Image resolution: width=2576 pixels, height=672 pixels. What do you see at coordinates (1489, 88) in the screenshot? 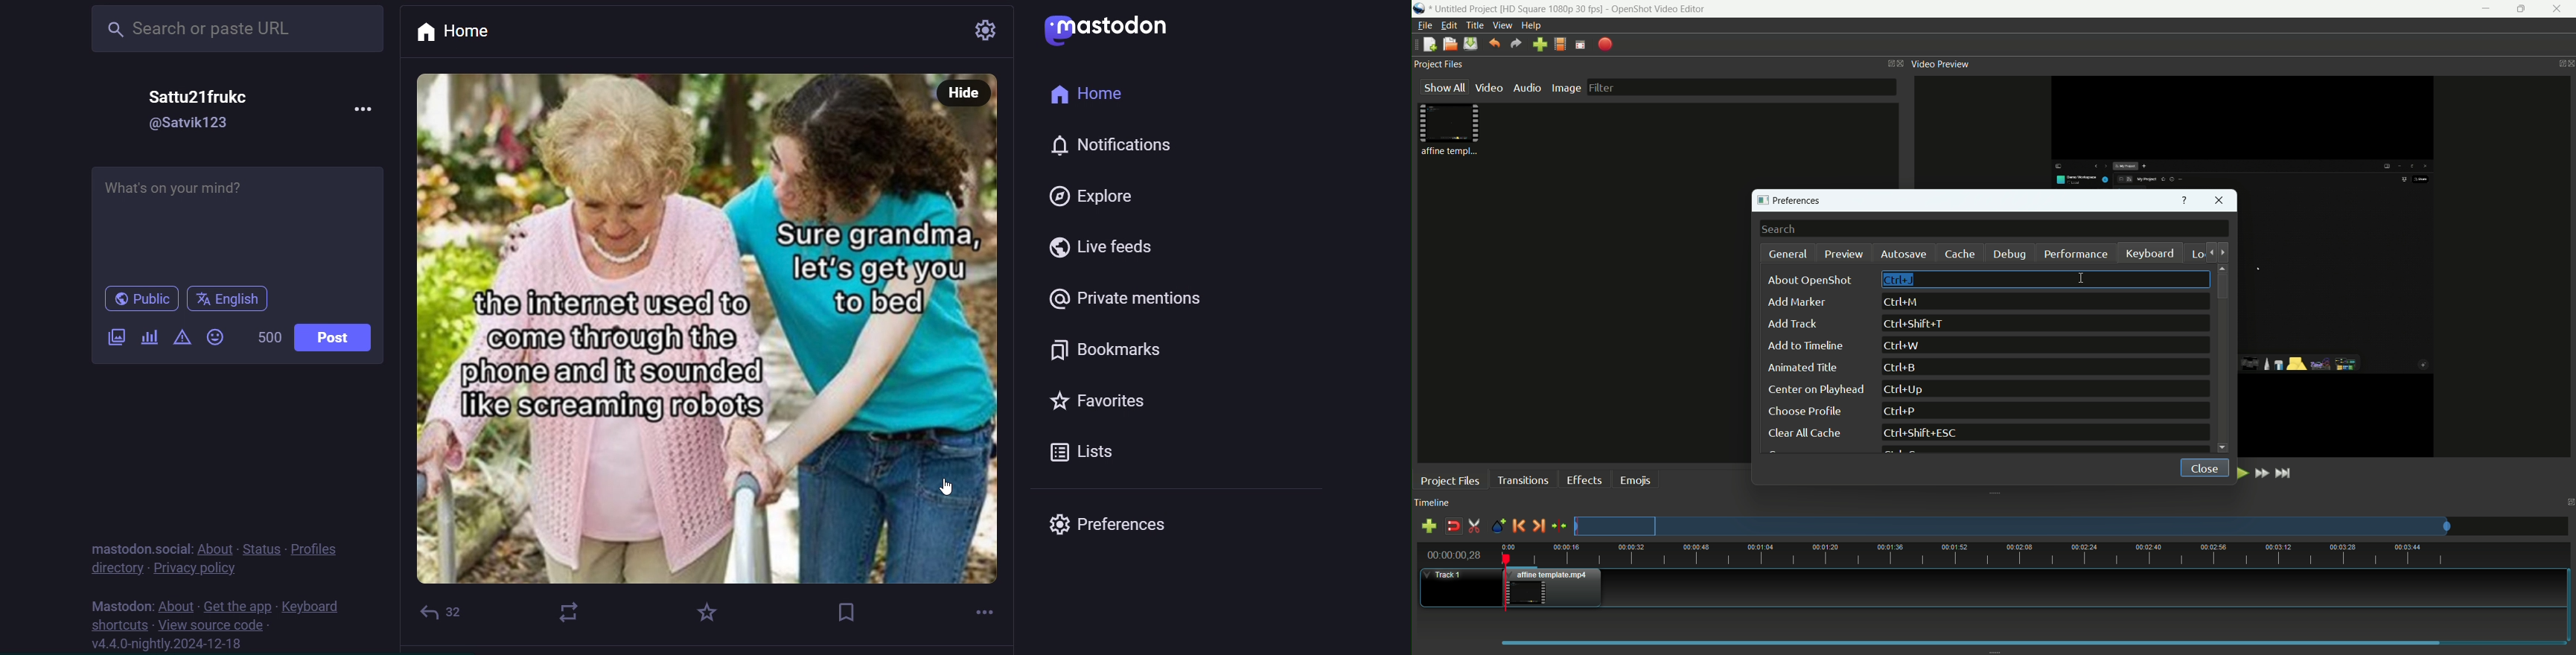
I see `video` at bounding box center [1489, 88].